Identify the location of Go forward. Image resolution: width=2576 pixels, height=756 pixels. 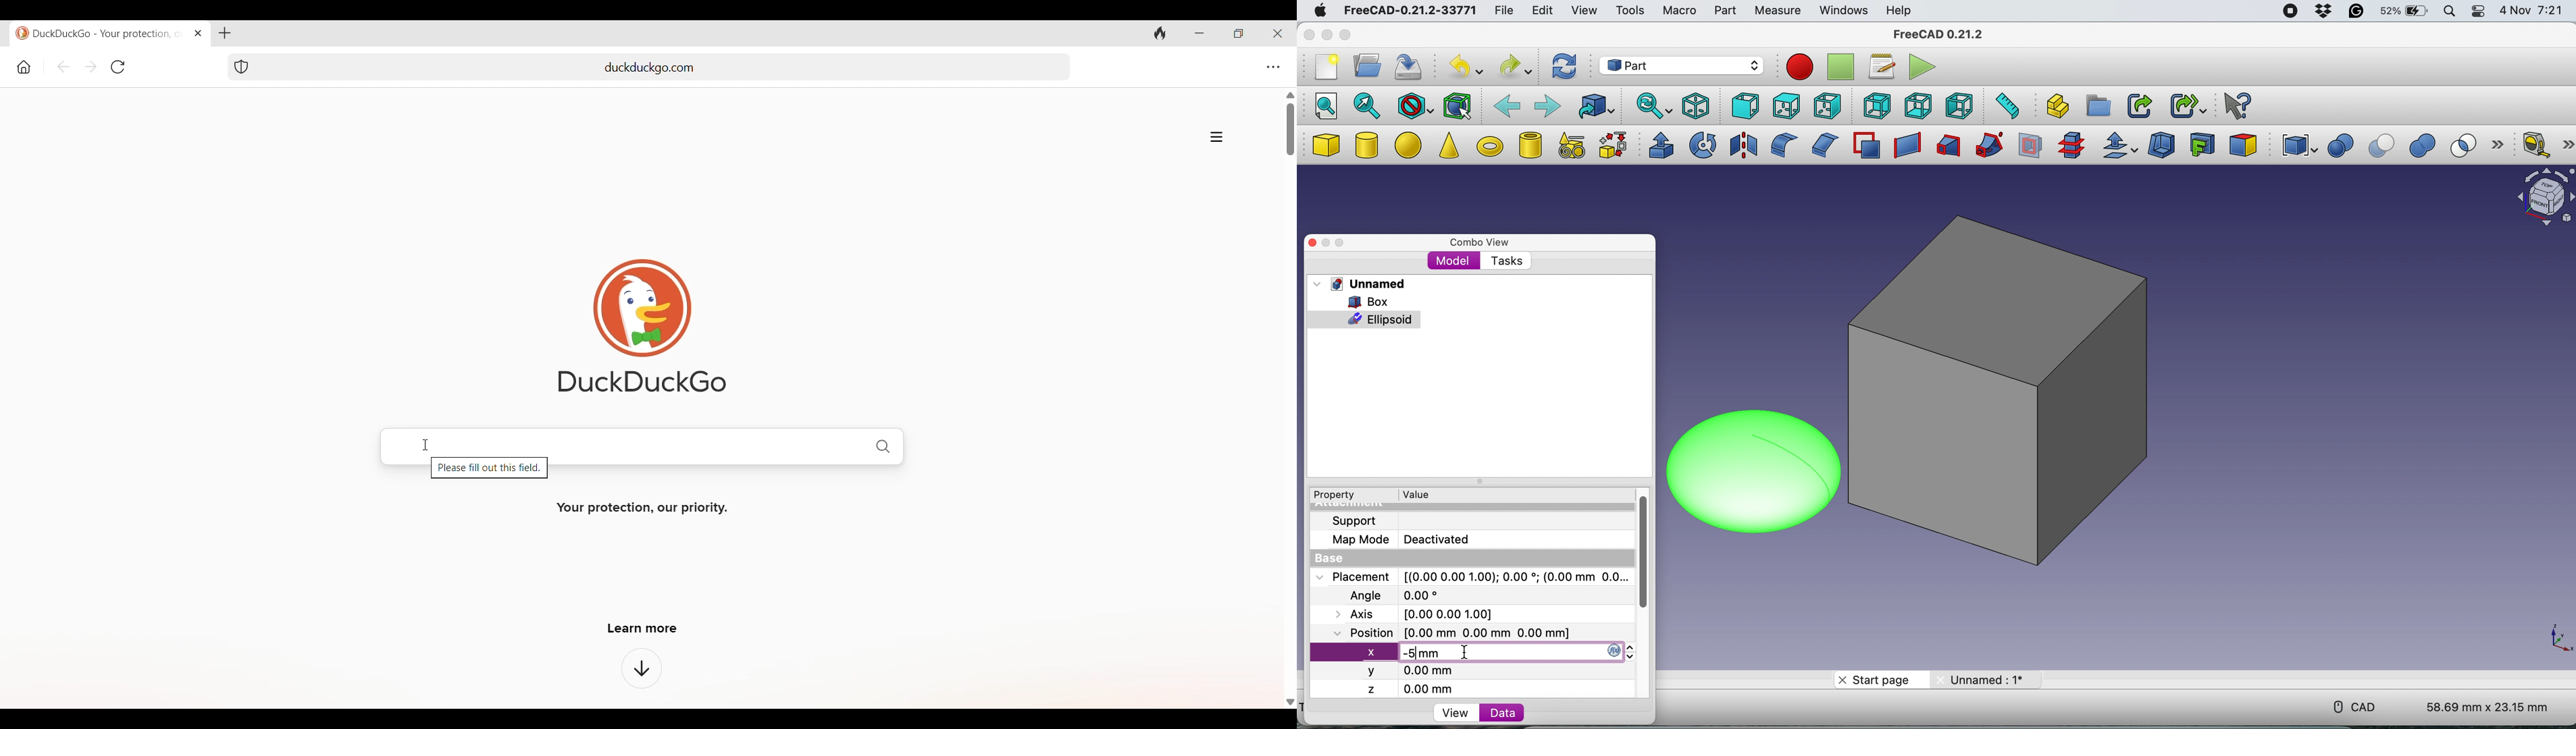
(91, 66).